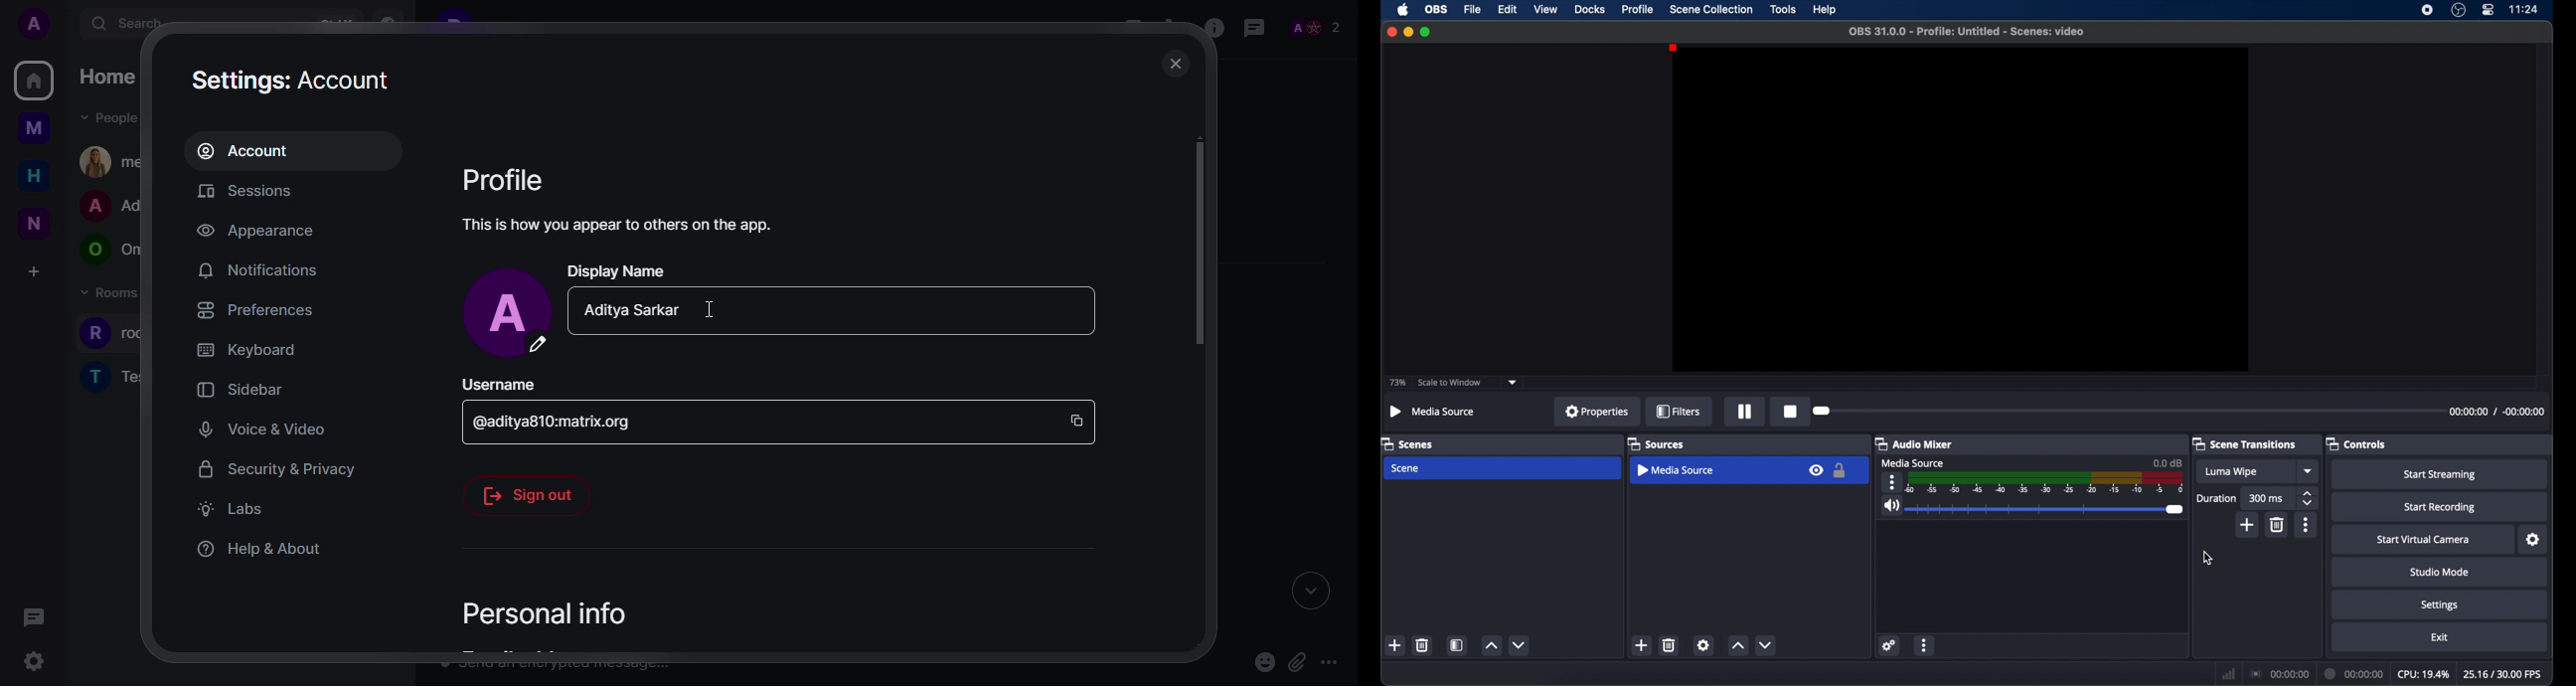 This screenshot has width=2576, height=700. Describe the element at coordinates (2427, 10) in the screenshot. I see `screen recorder icon` at that location.